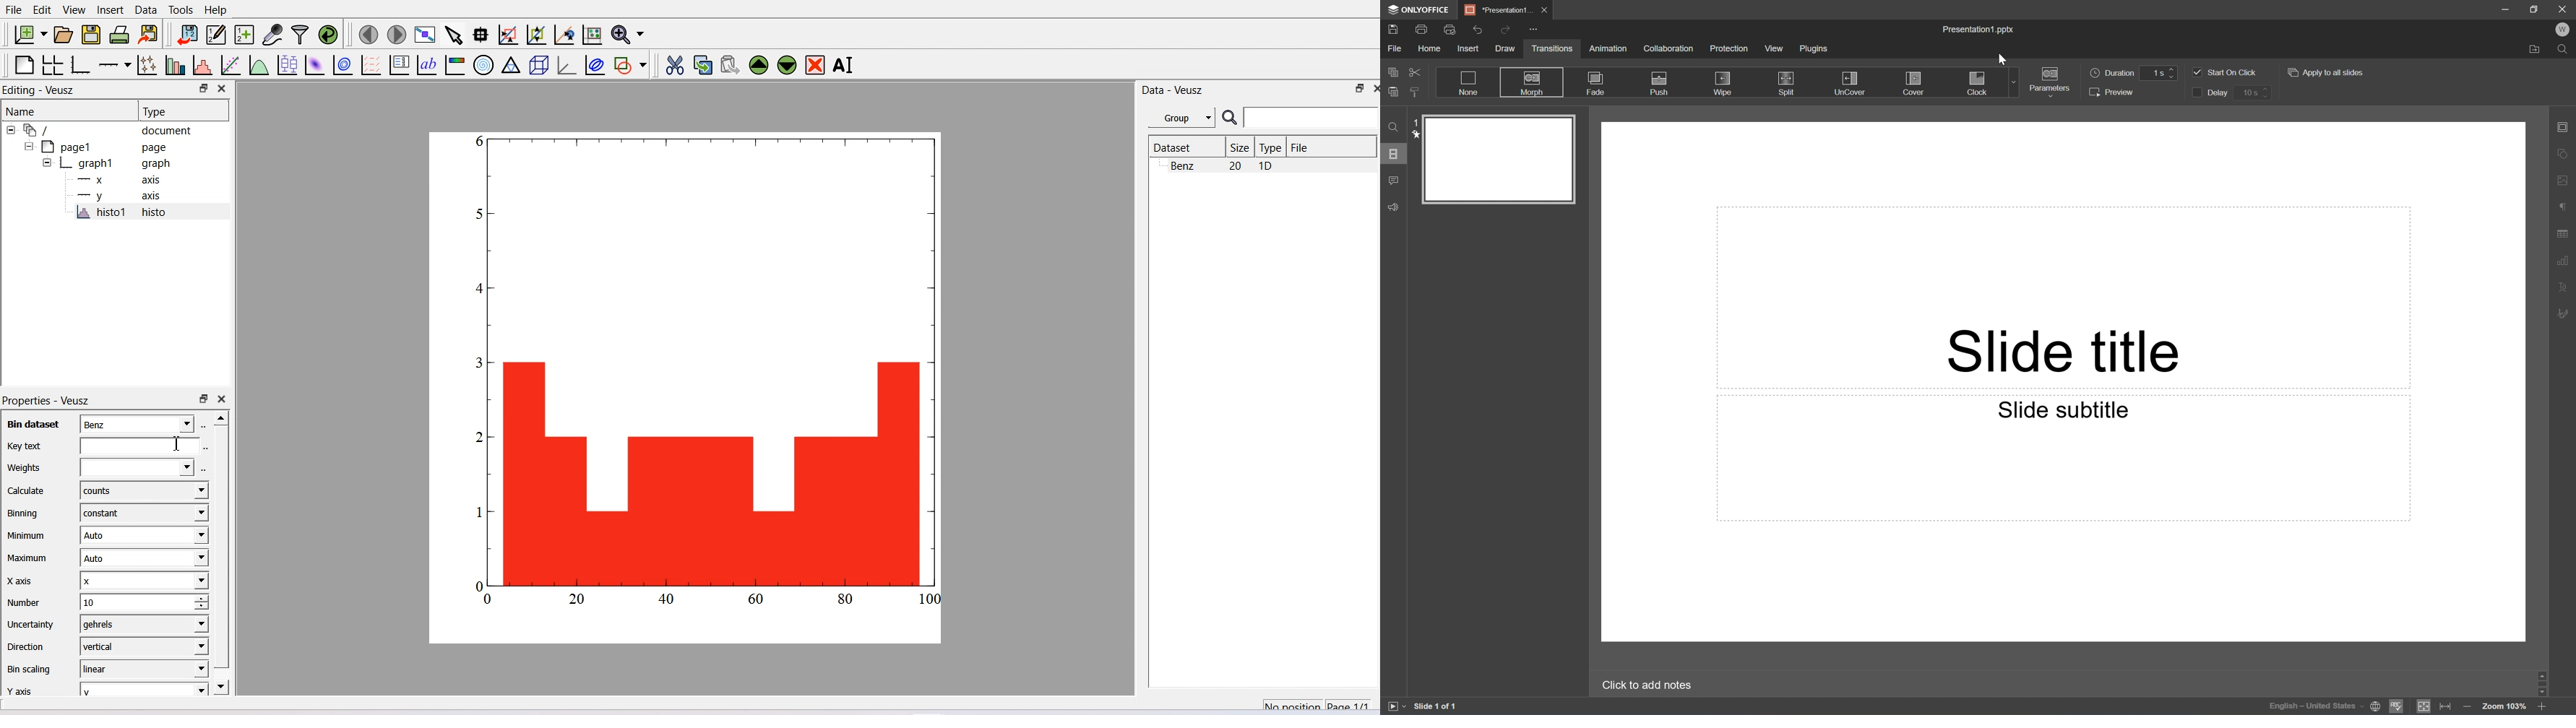  Describe the element at coordinates (2540, 710) in the screenshot. I see `Zoom in` at that location.